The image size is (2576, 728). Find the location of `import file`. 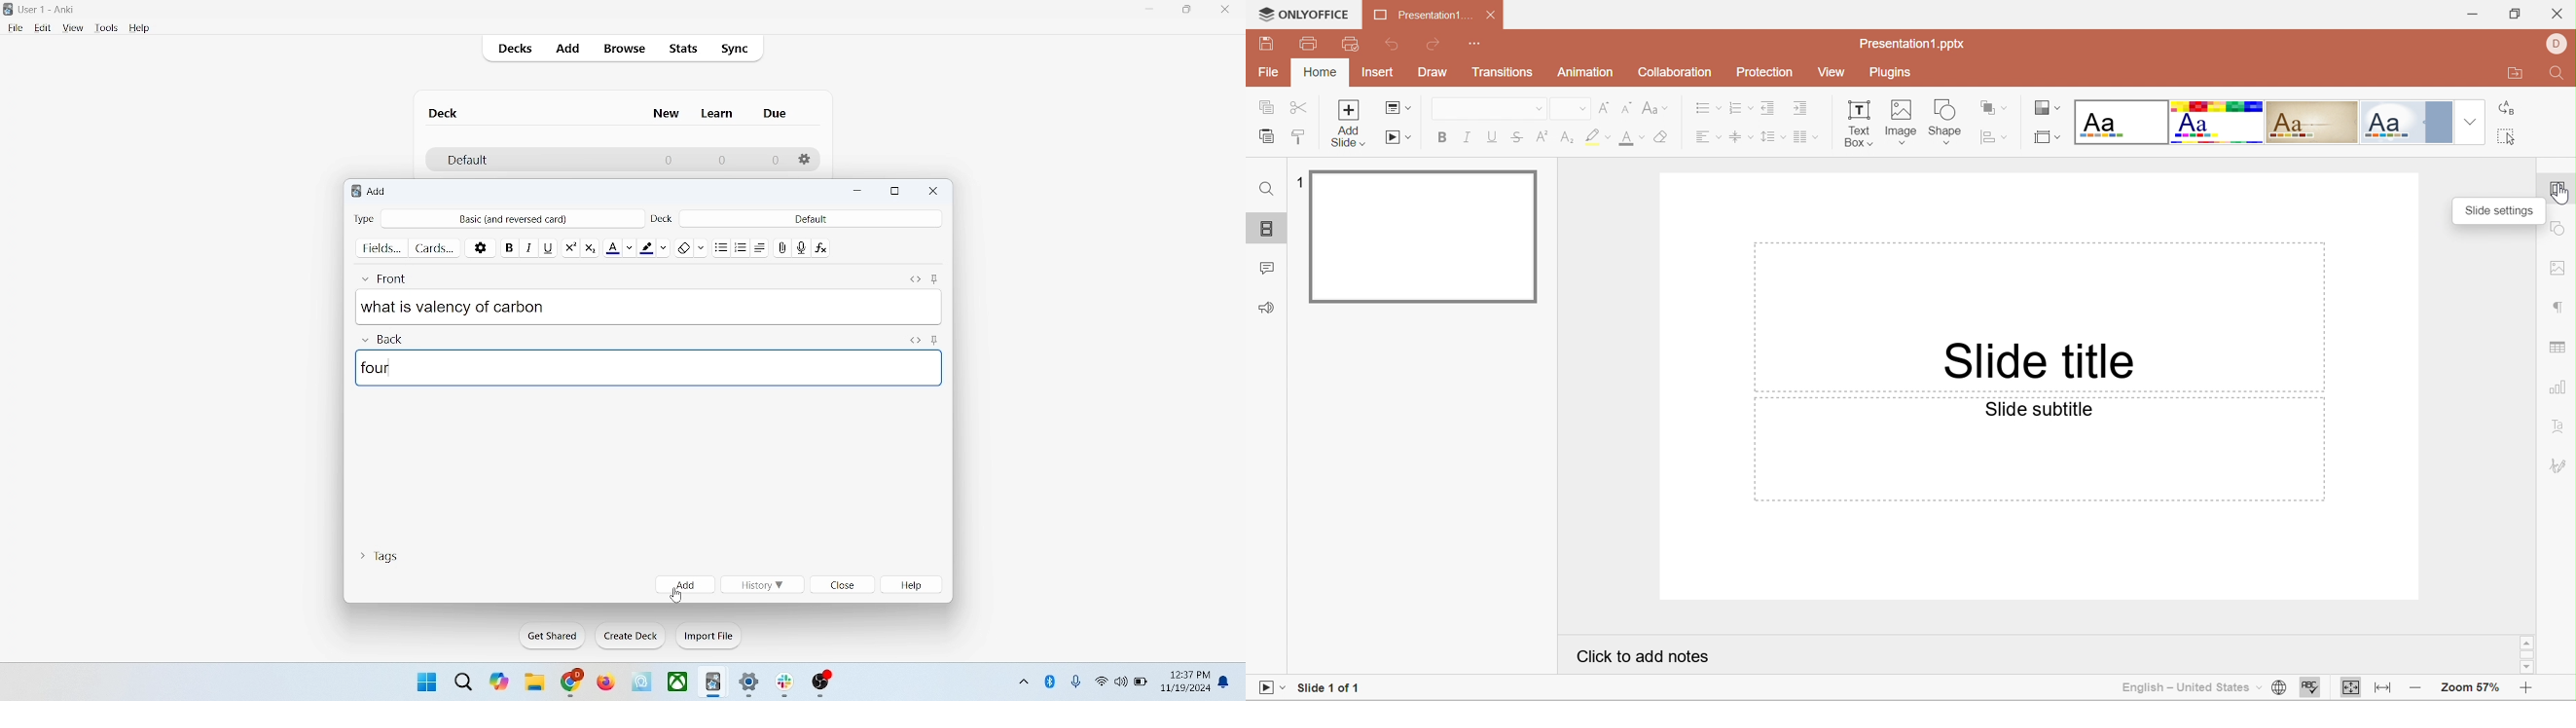

import file is located at coordinates (709, 636).